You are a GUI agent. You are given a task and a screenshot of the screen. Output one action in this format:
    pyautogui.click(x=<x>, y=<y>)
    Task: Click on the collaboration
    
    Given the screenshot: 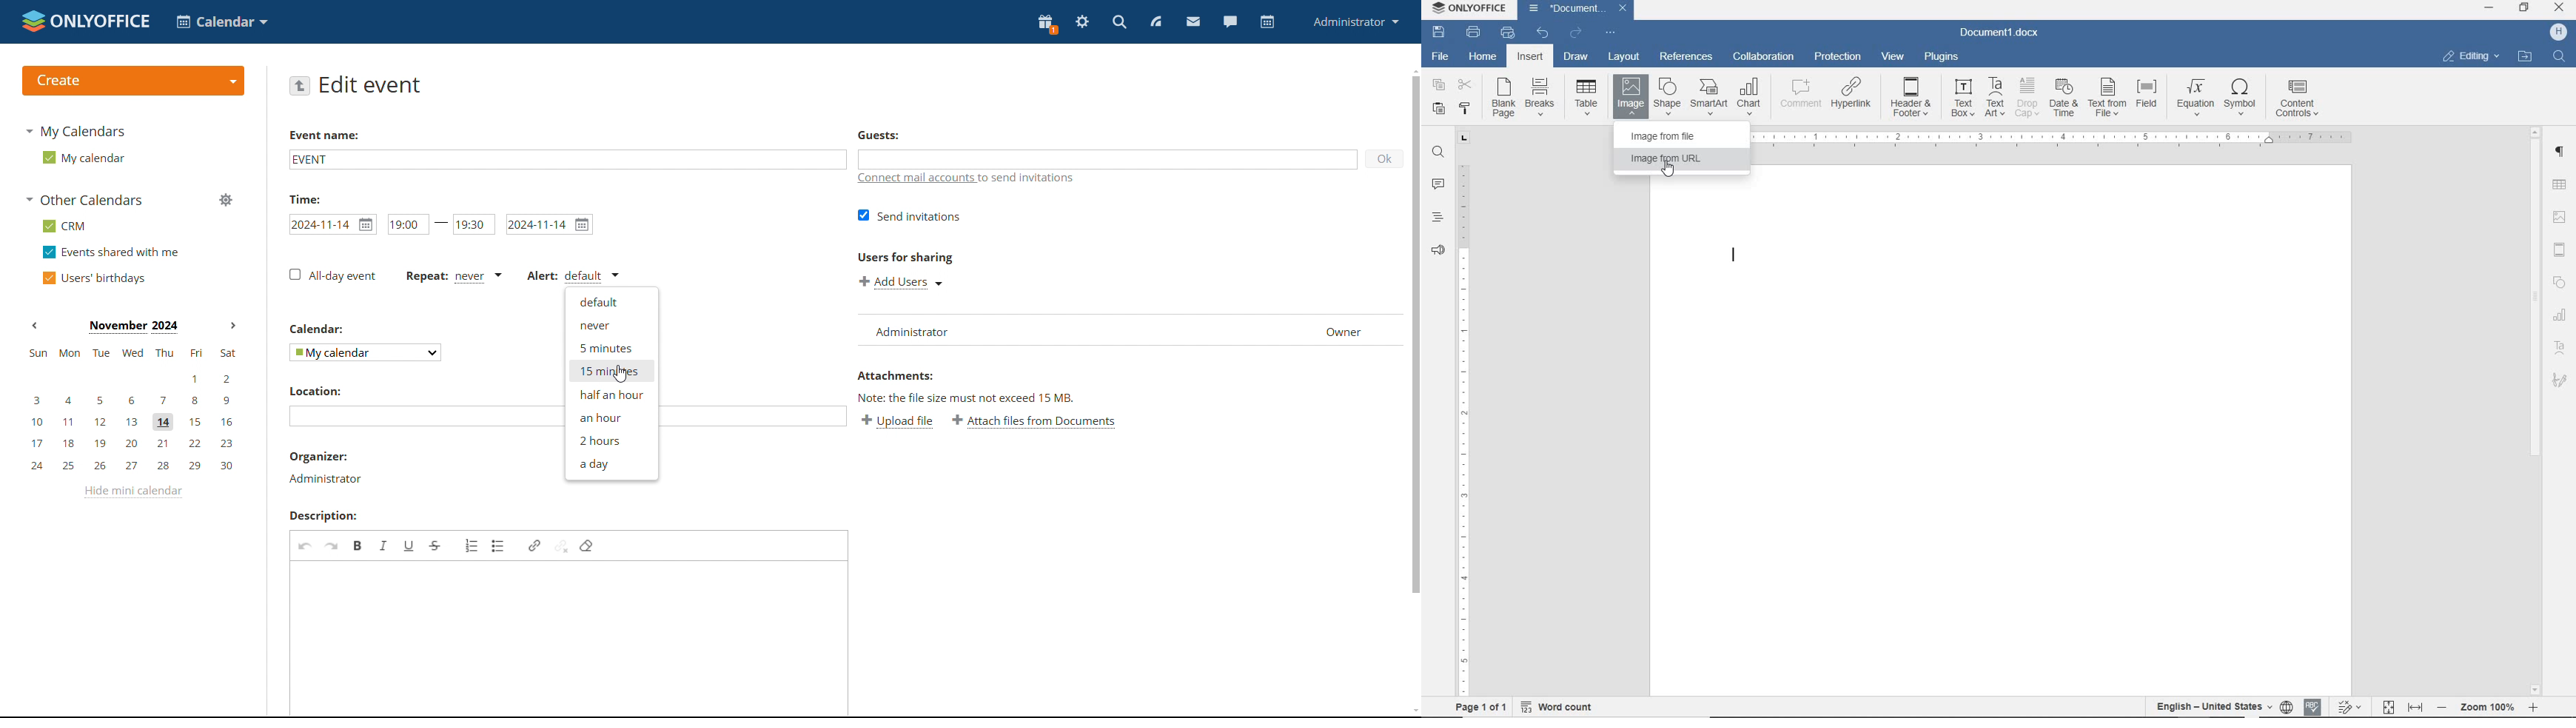 What is the action you would take?
    pyautogui.click(x=1764, y=56)
    